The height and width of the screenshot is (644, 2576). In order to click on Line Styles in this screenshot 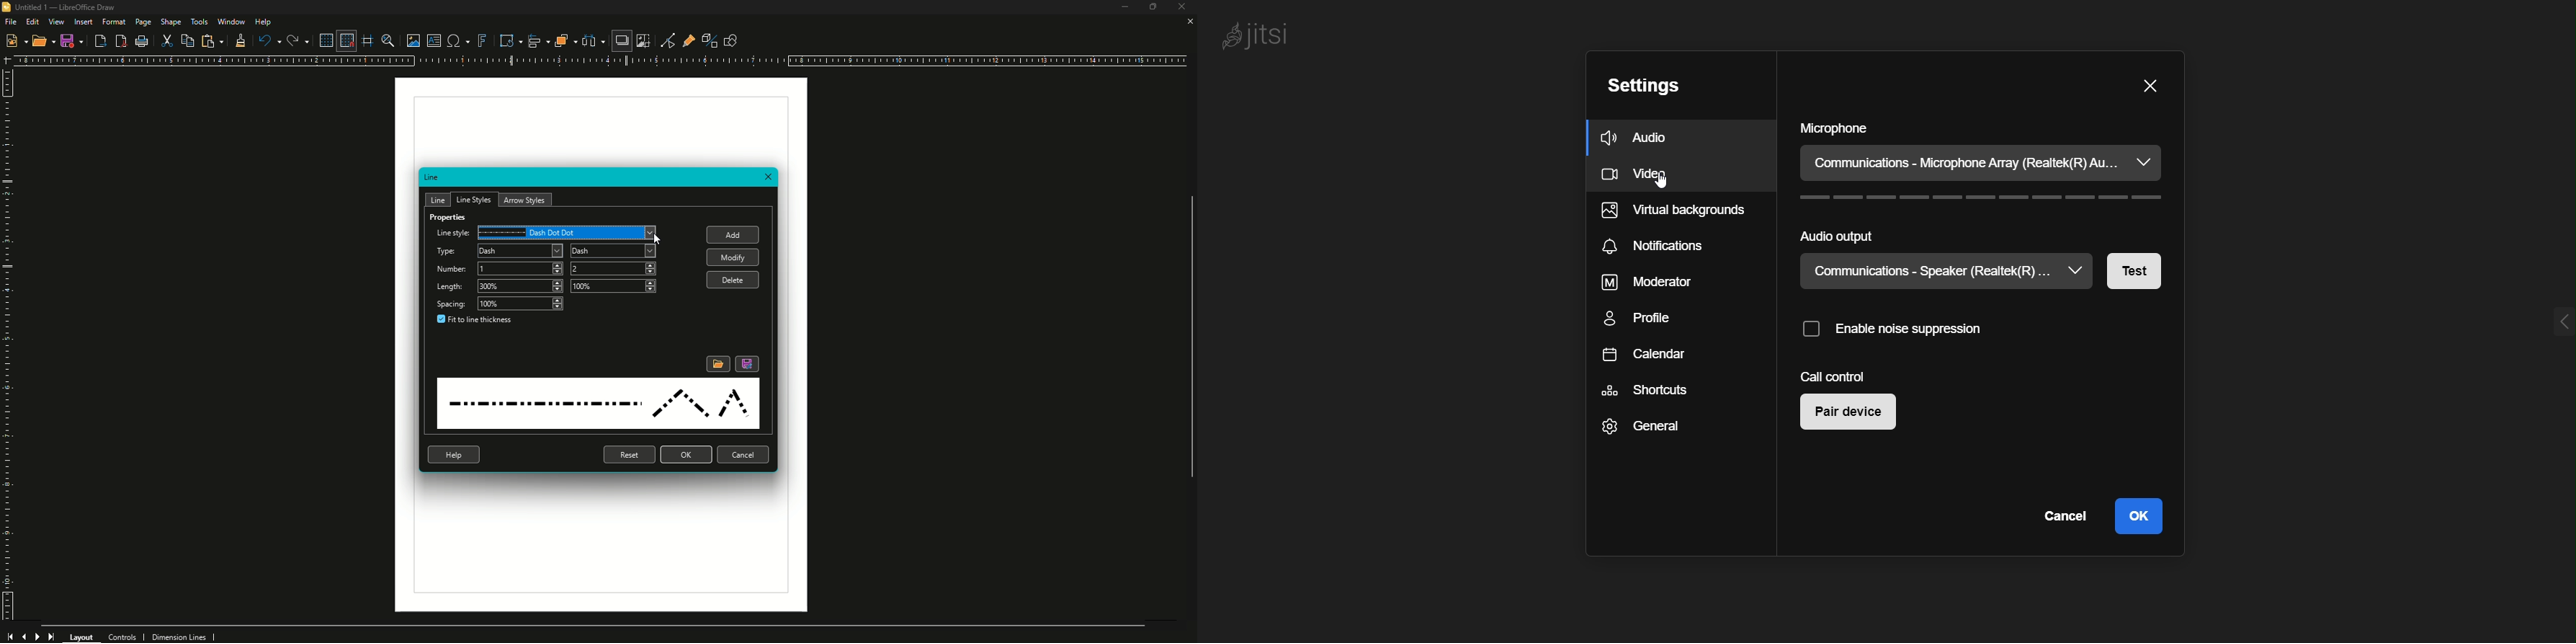, I will do `click(473, 199)`.